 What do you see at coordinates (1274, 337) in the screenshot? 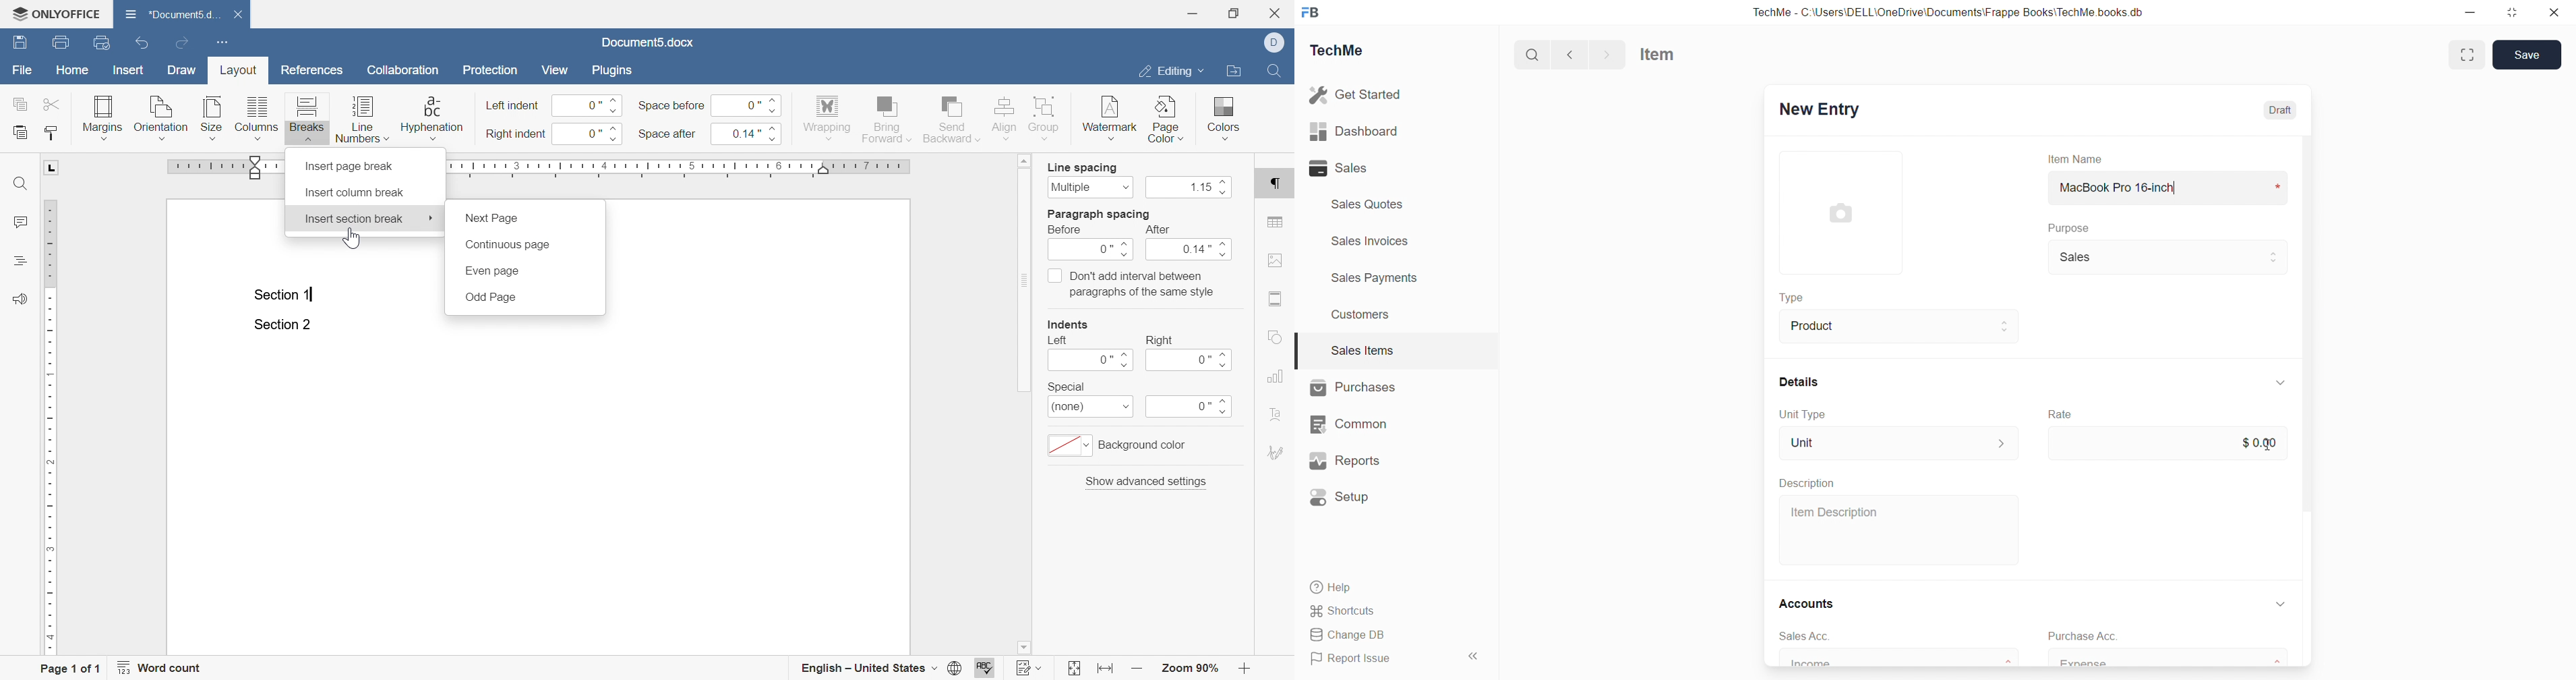
I see `shape settings` at bounding box center [1274, 337].